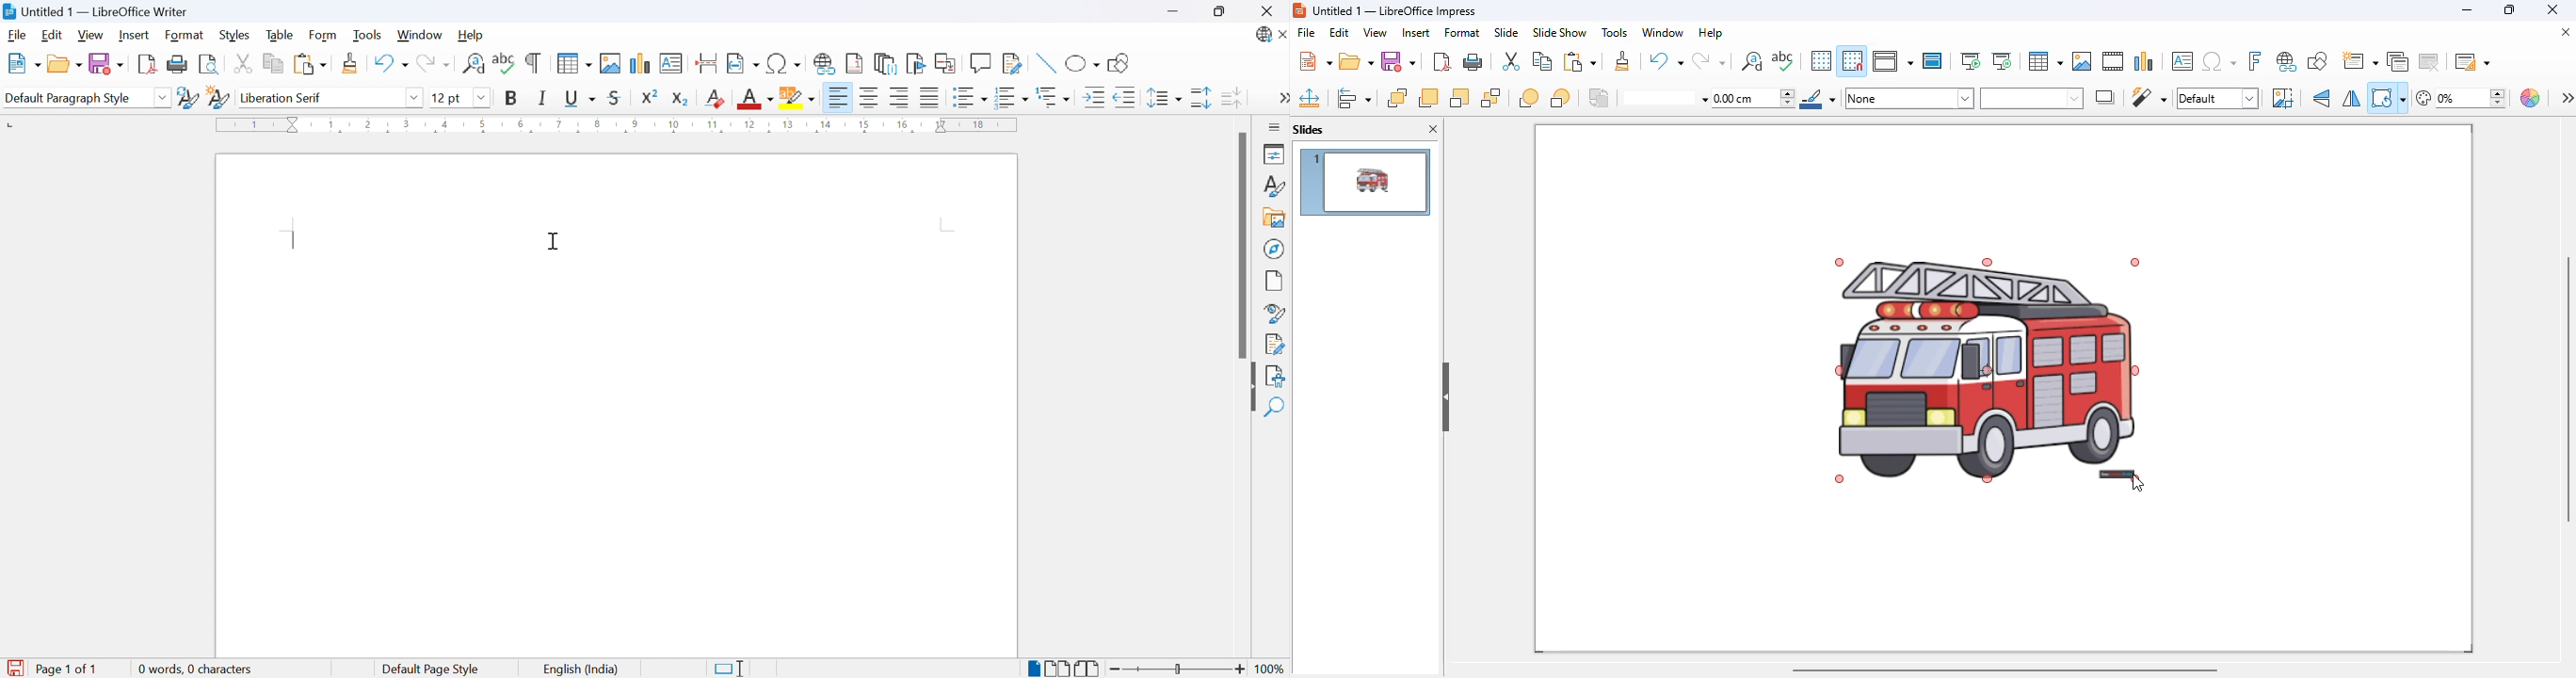  I want to click on Scroll bar, so click(1244, 243).